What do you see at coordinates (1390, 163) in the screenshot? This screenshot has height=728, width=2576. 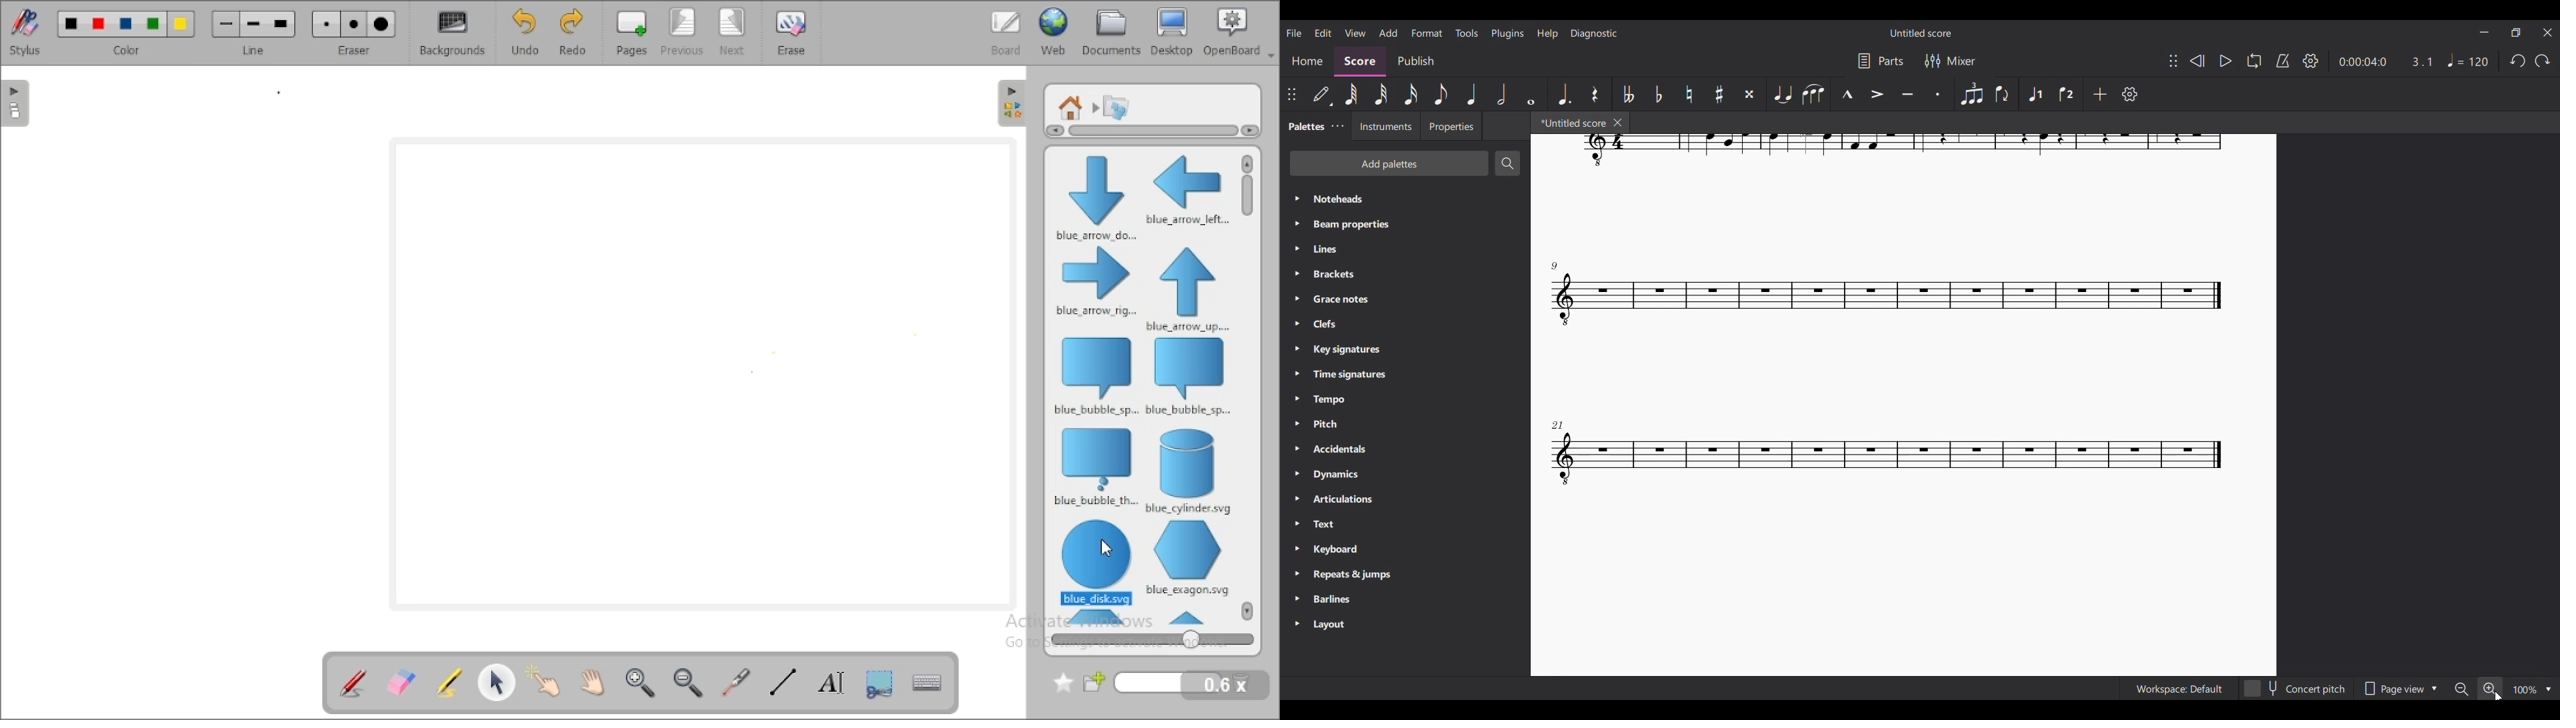 I see `Add palettes` at bounding box center [1390, 163].